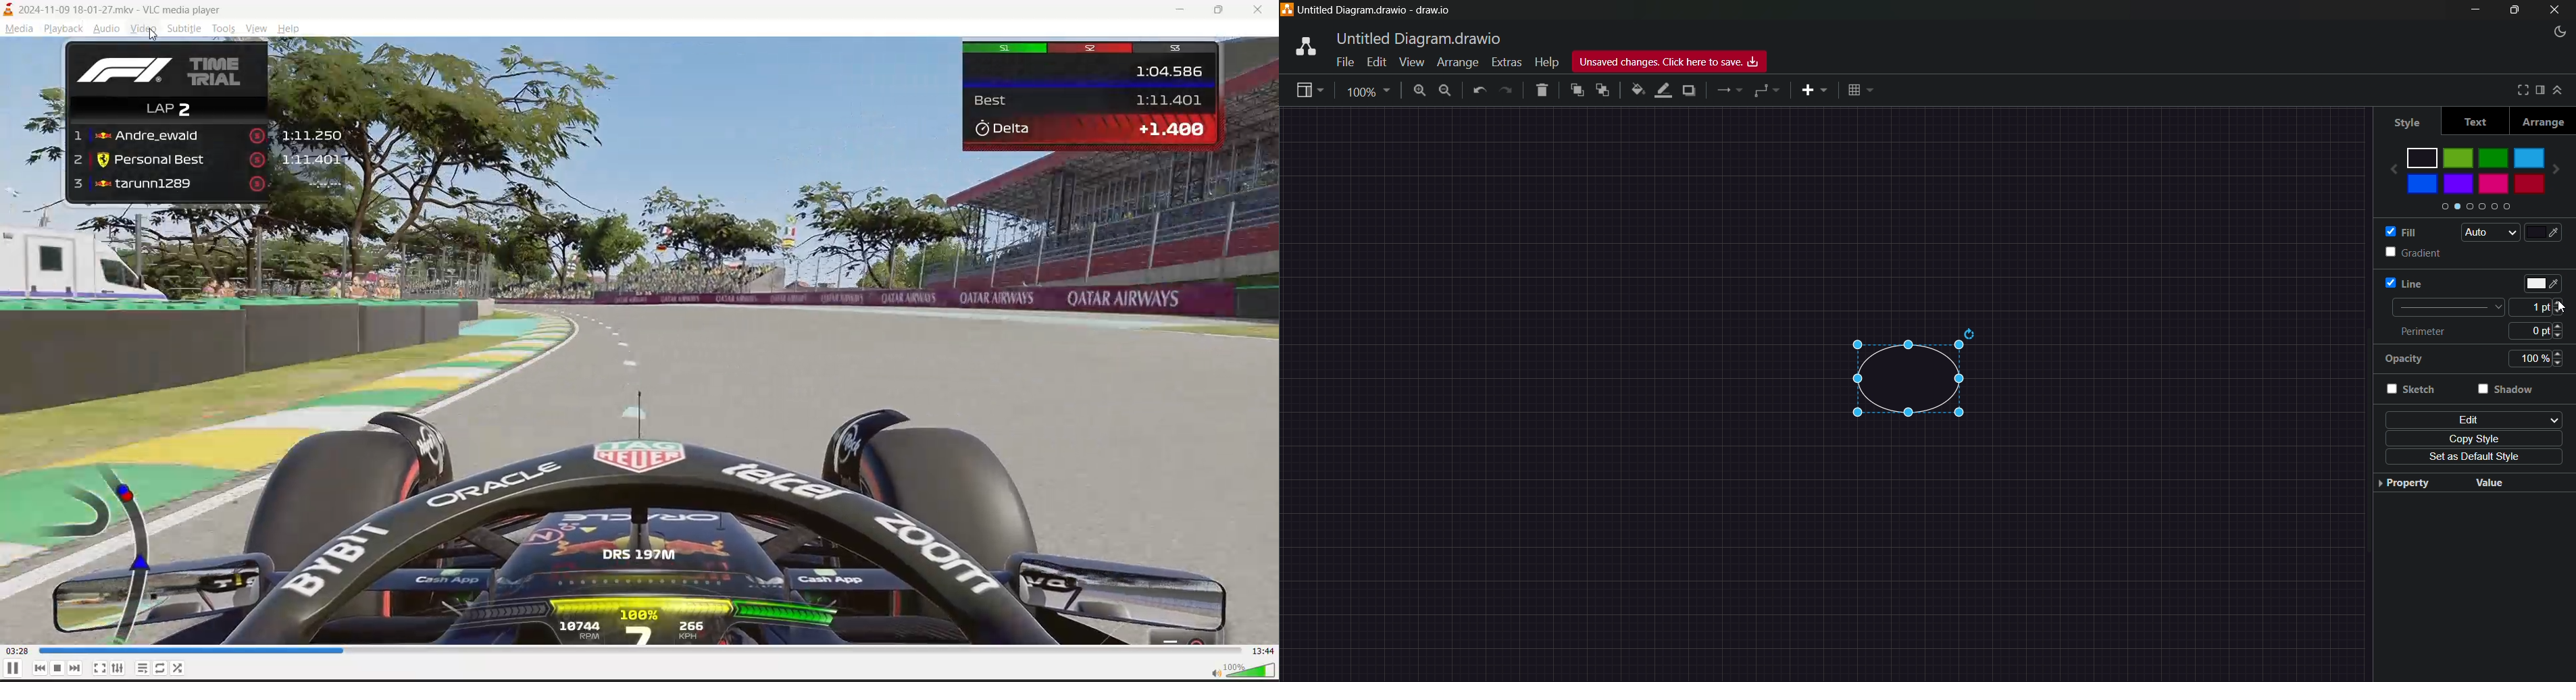 The width and height of the screenshot is (2576, 700). I want to click on red, so click(2529, 184).